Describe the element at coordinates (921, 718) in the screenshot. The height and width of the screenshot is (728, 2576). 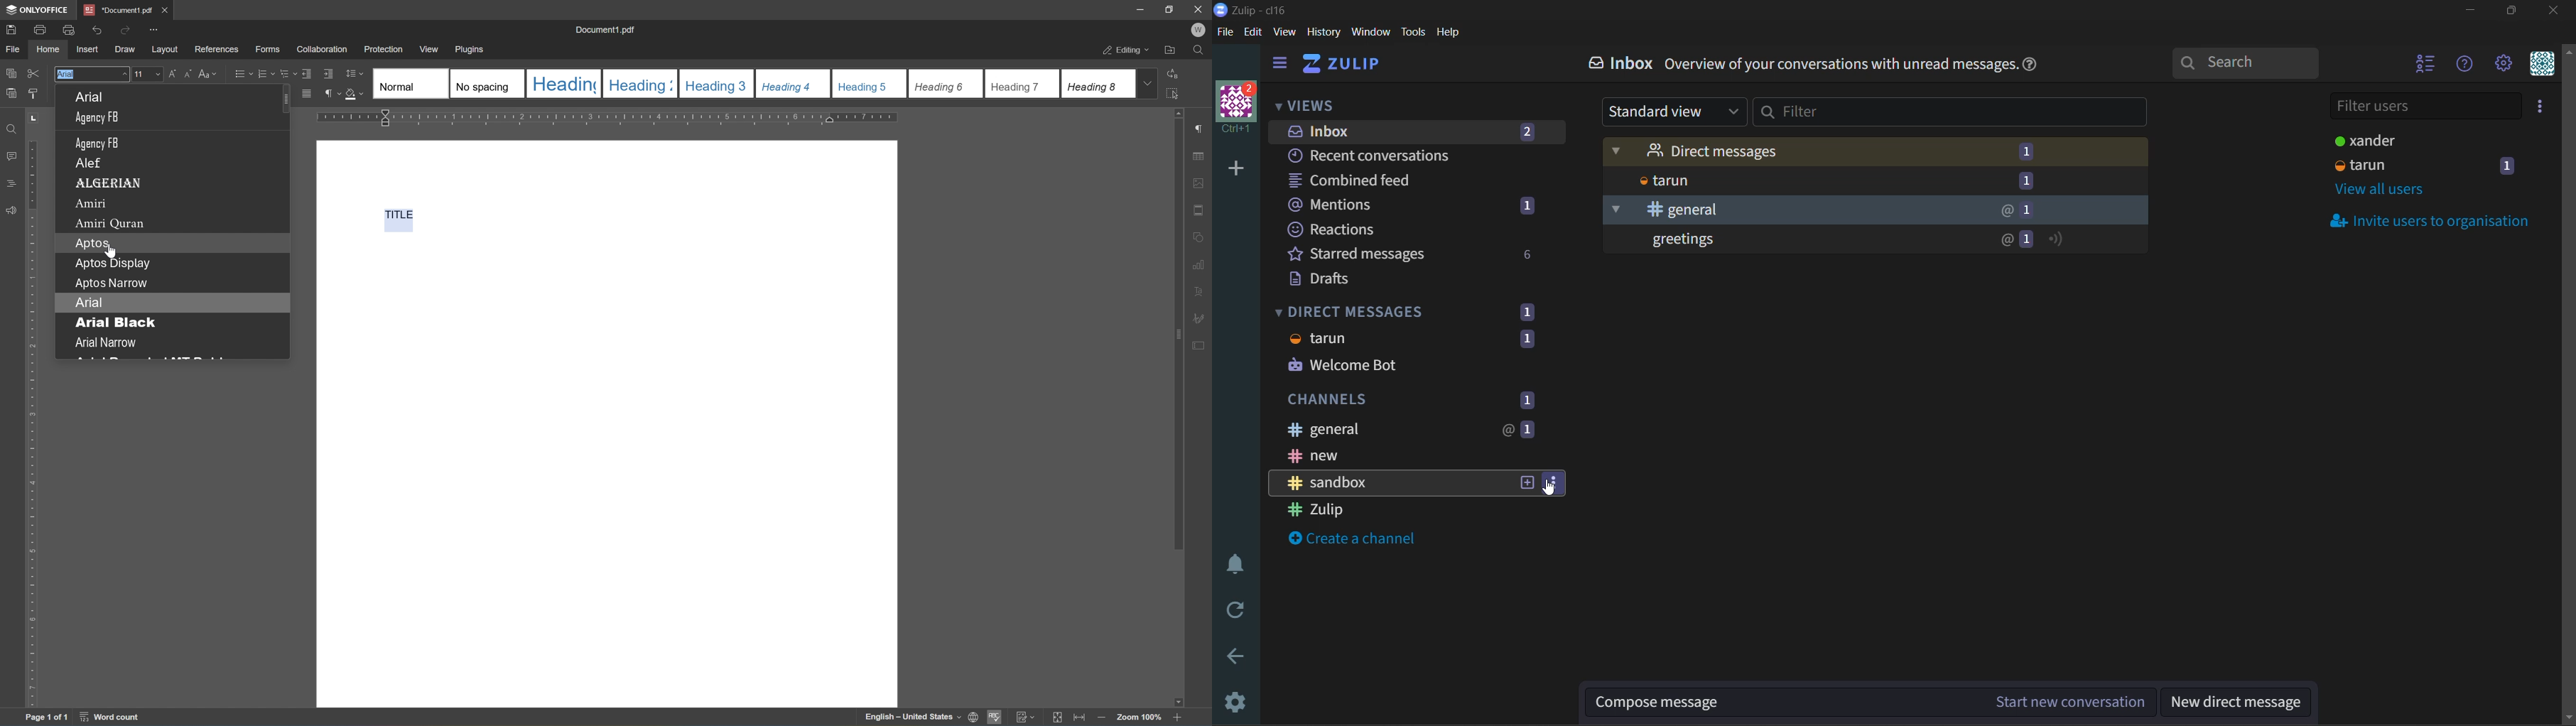
I see `set document language` at that location.